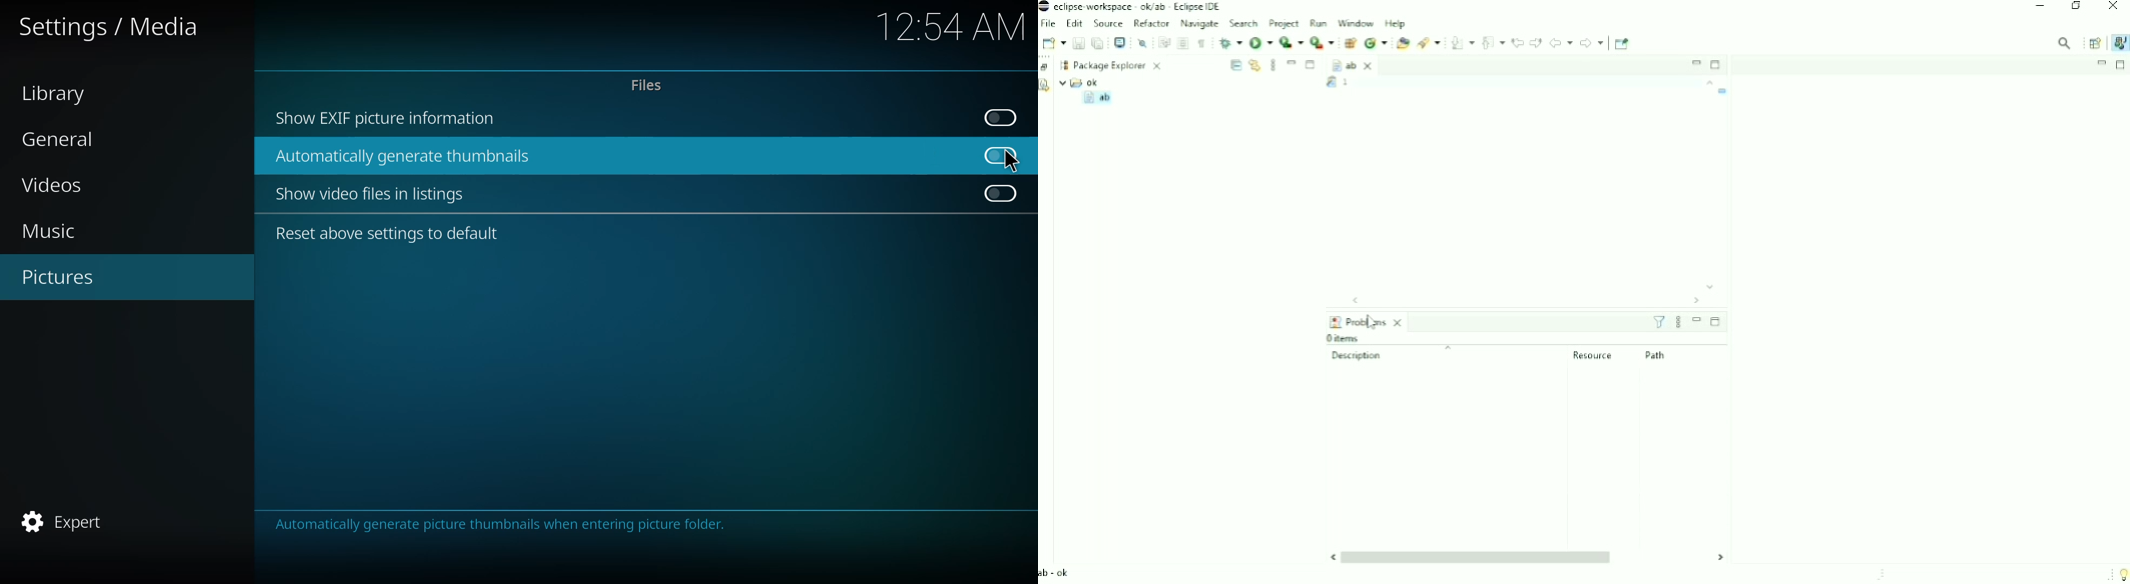  Describe the element at coordinates (1013, 160) in the screenshot. I see `cursor` at that location.